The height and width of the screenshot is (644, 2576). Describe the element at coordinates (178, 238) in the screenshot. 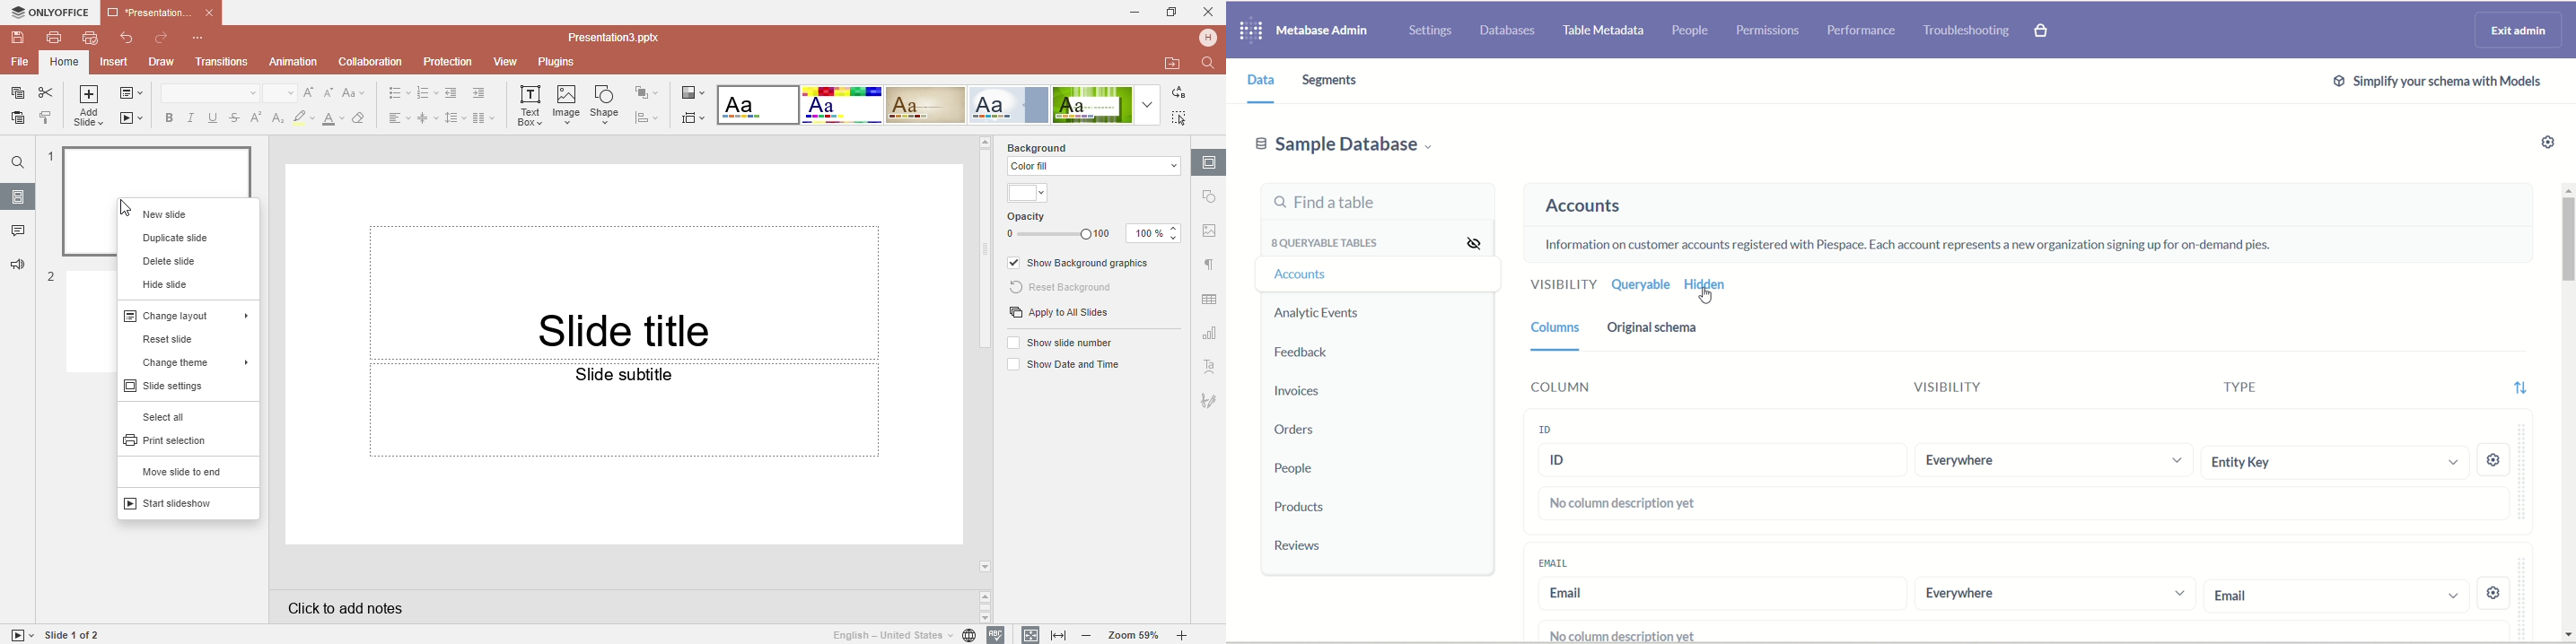

I see `Duplicate slide` at that location.